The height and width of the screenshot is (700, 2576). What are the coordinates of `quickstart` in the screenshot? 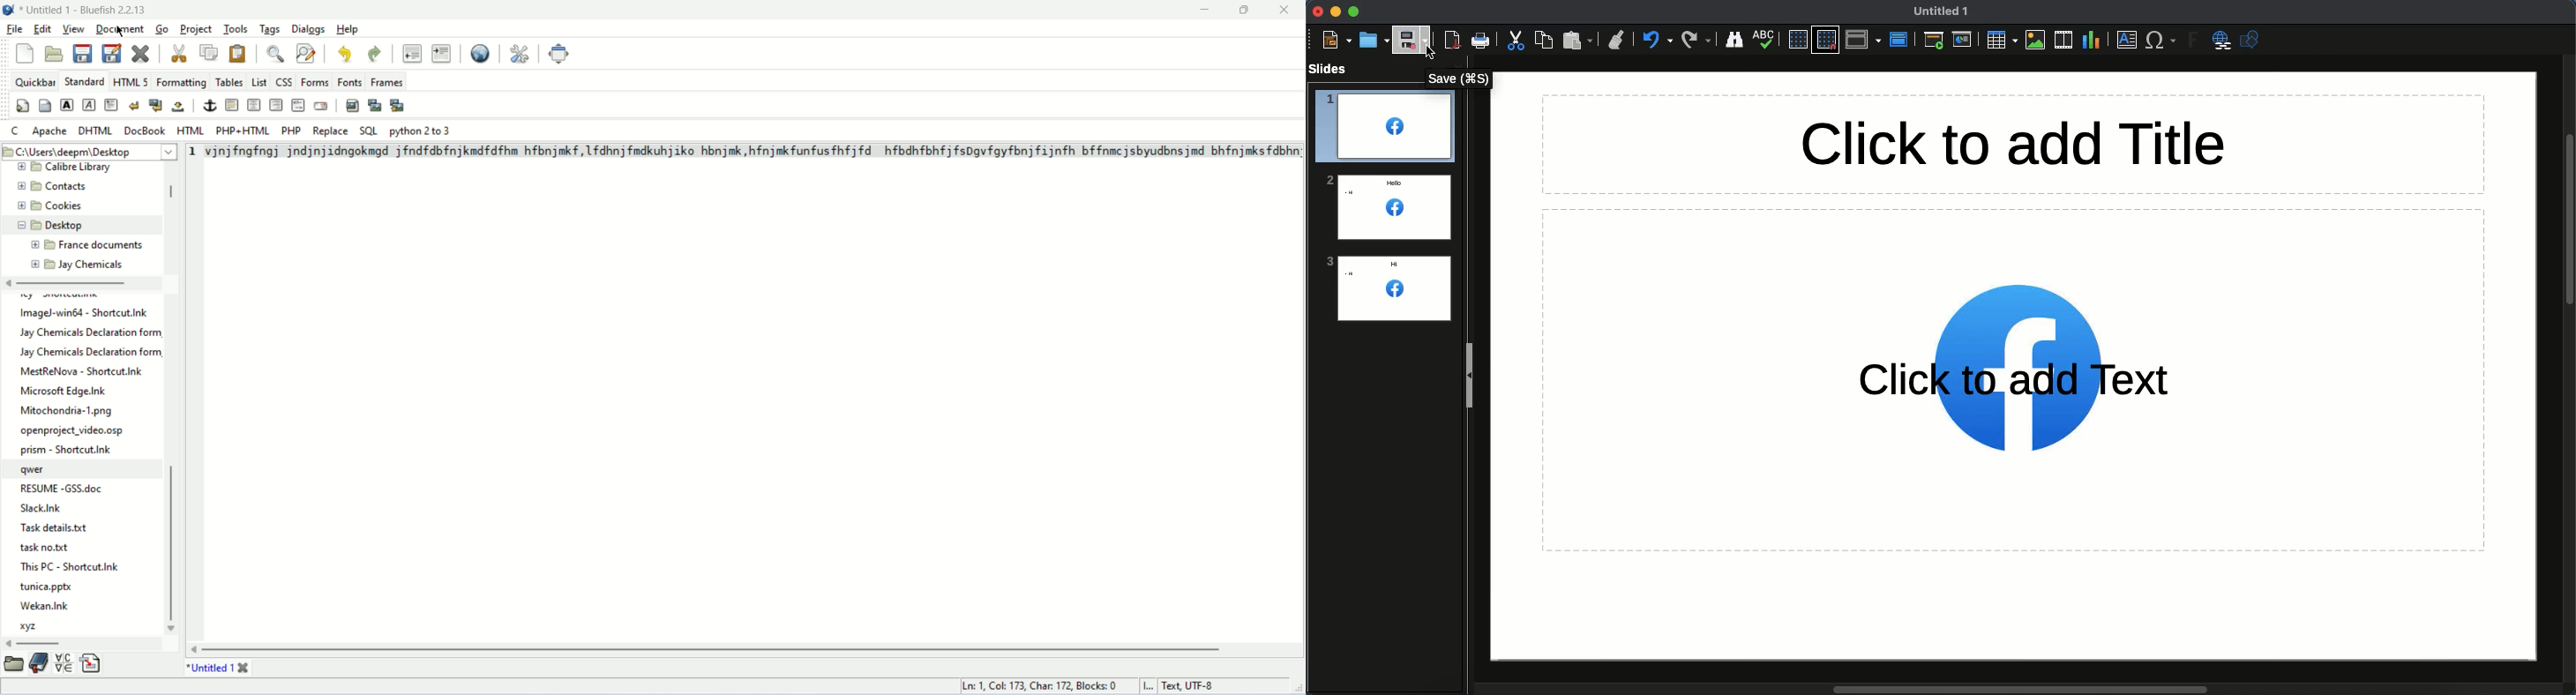 It's located at (22, 106).